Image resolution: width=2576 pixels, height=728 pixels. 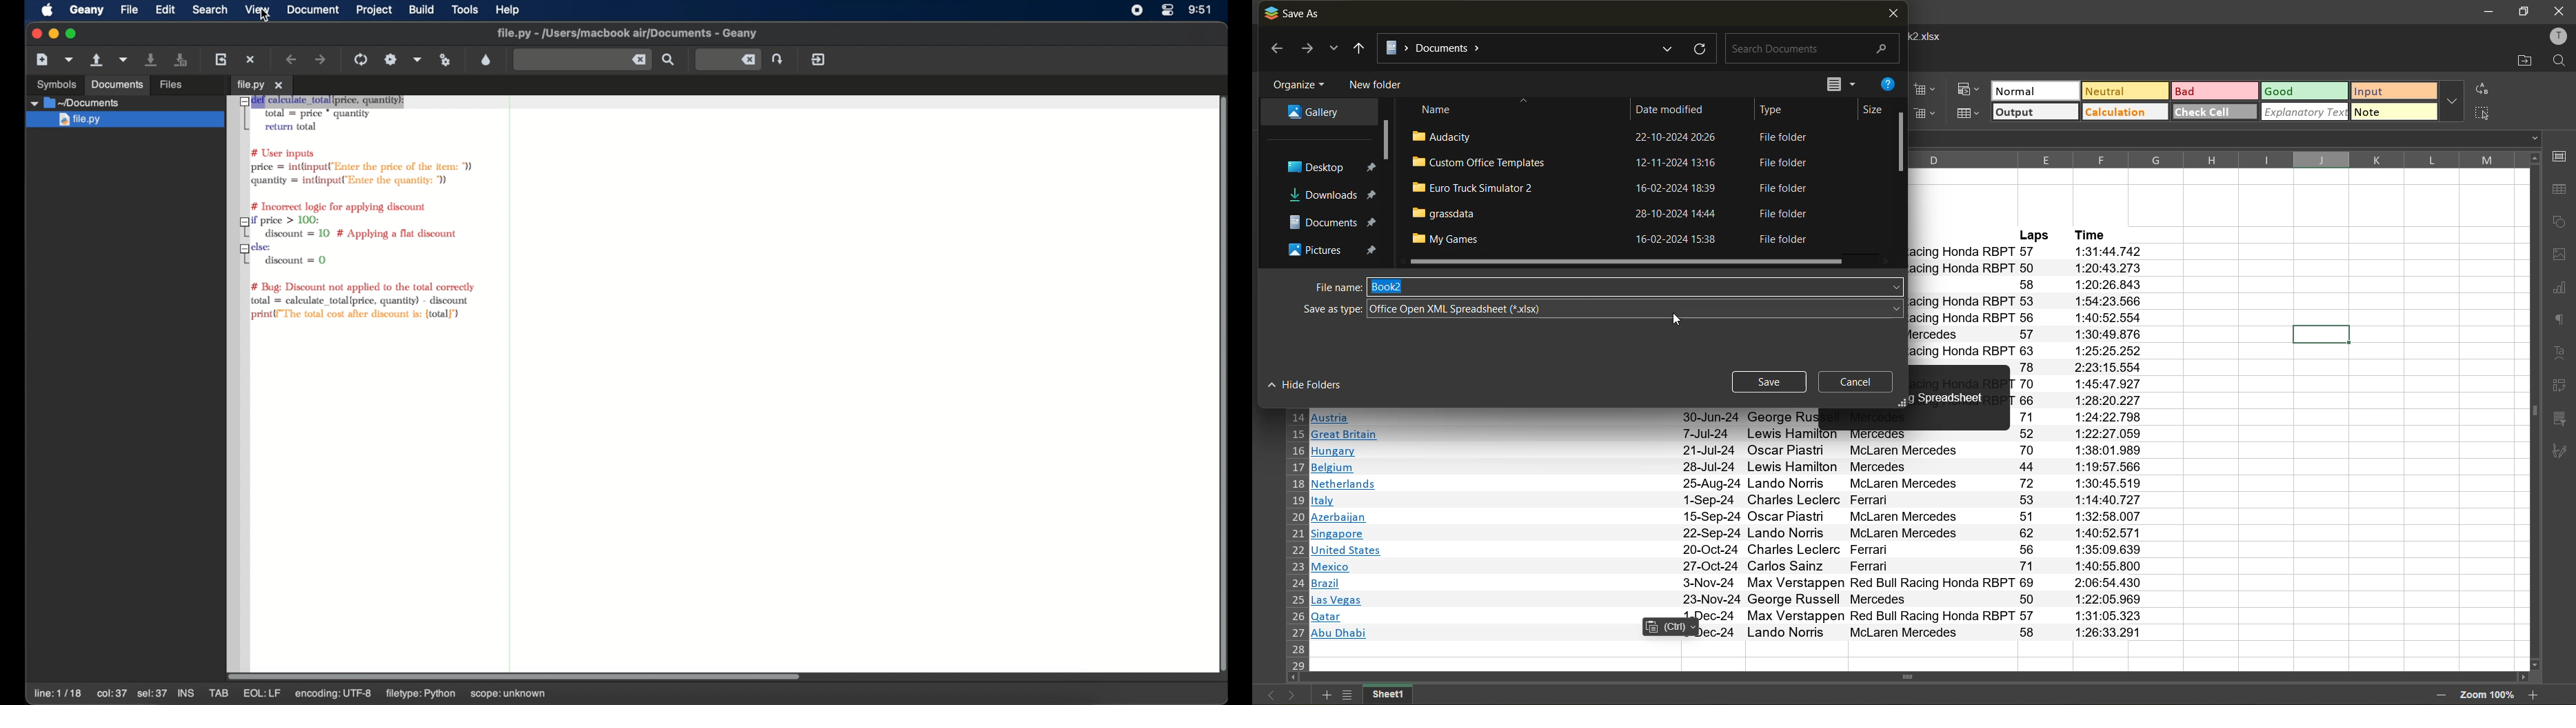 What do you see at coordinates (1328, 308) in the screenshot?
I see `save as type` at bounding box center [1328, 308].